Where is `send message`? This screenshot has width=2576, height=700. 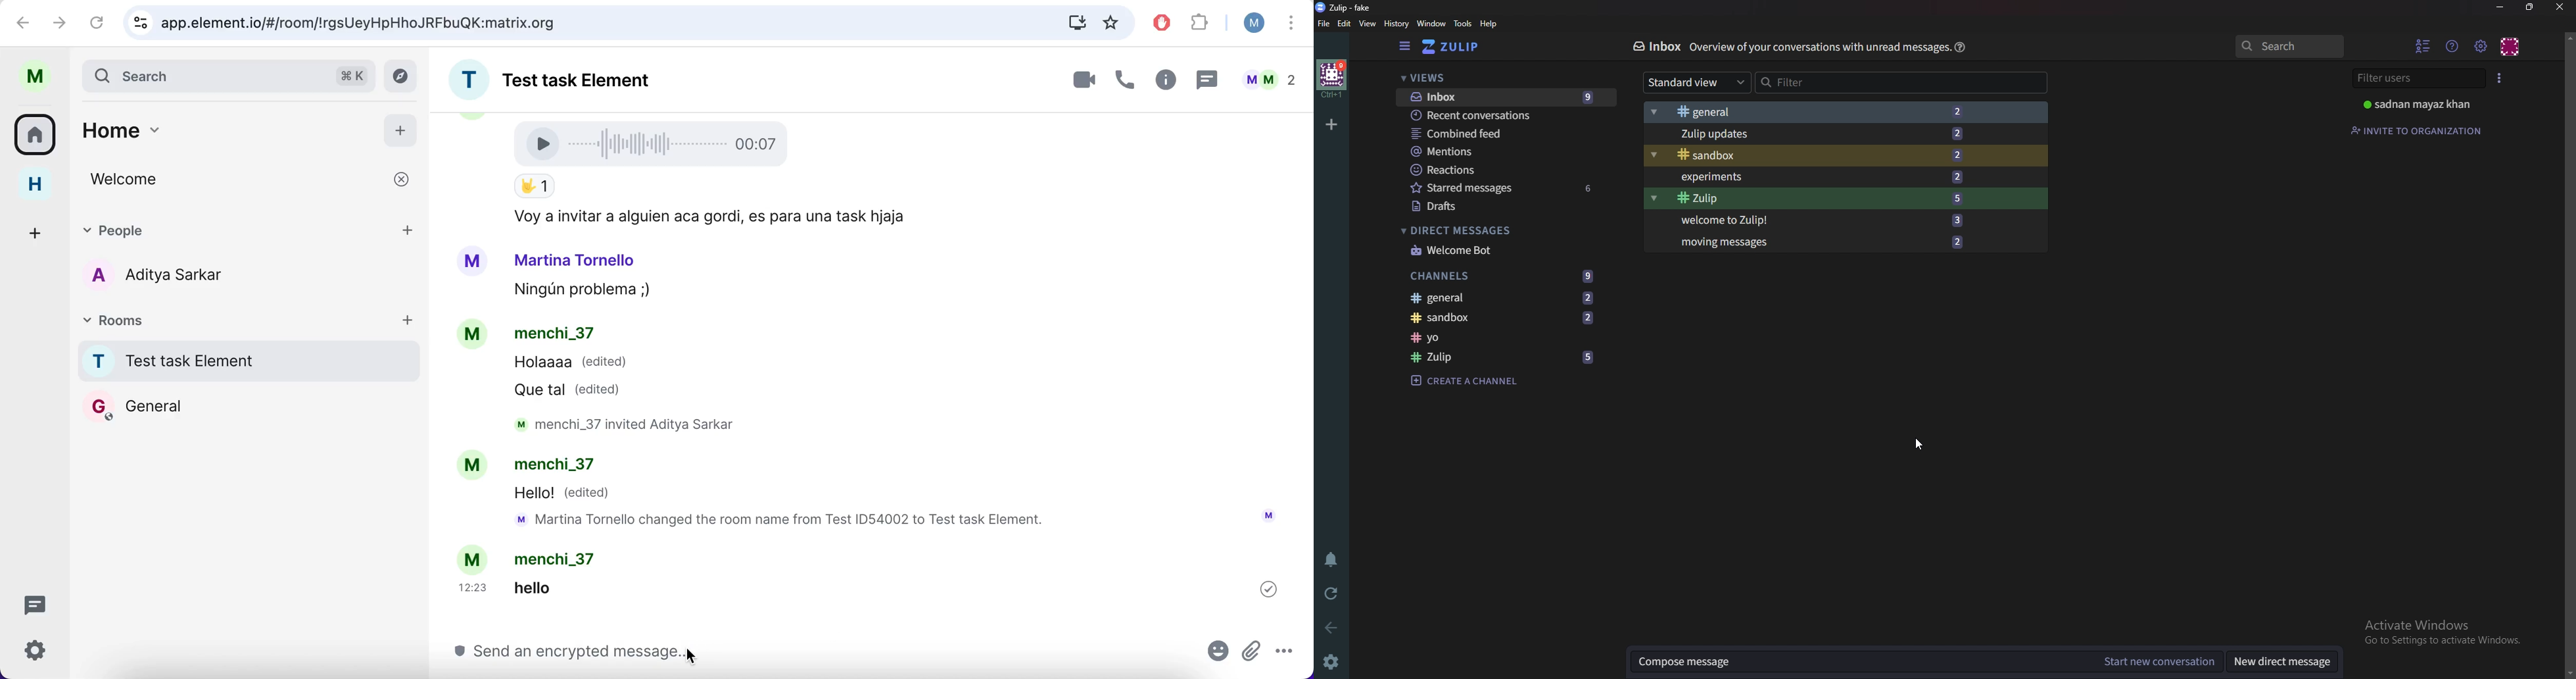 send message is located at coordinates (813, 655).